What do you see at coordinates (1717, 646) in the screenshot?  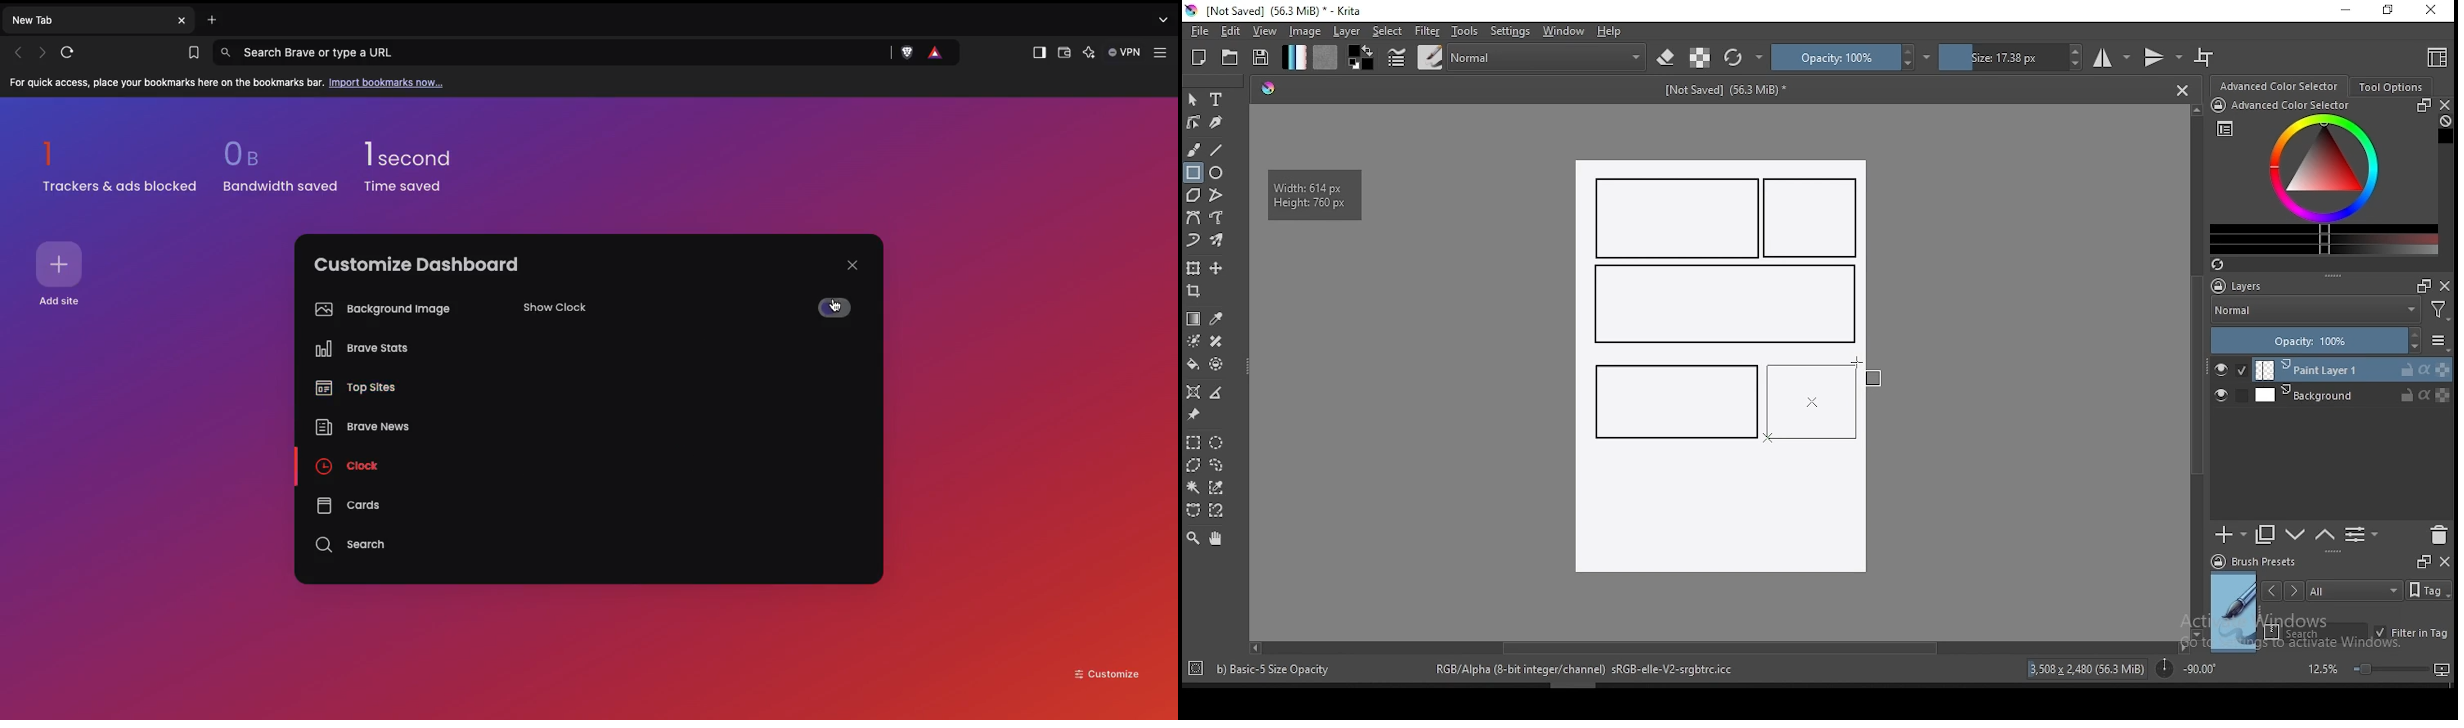 I see `scroll bar` at bounding box center [1717, 646].